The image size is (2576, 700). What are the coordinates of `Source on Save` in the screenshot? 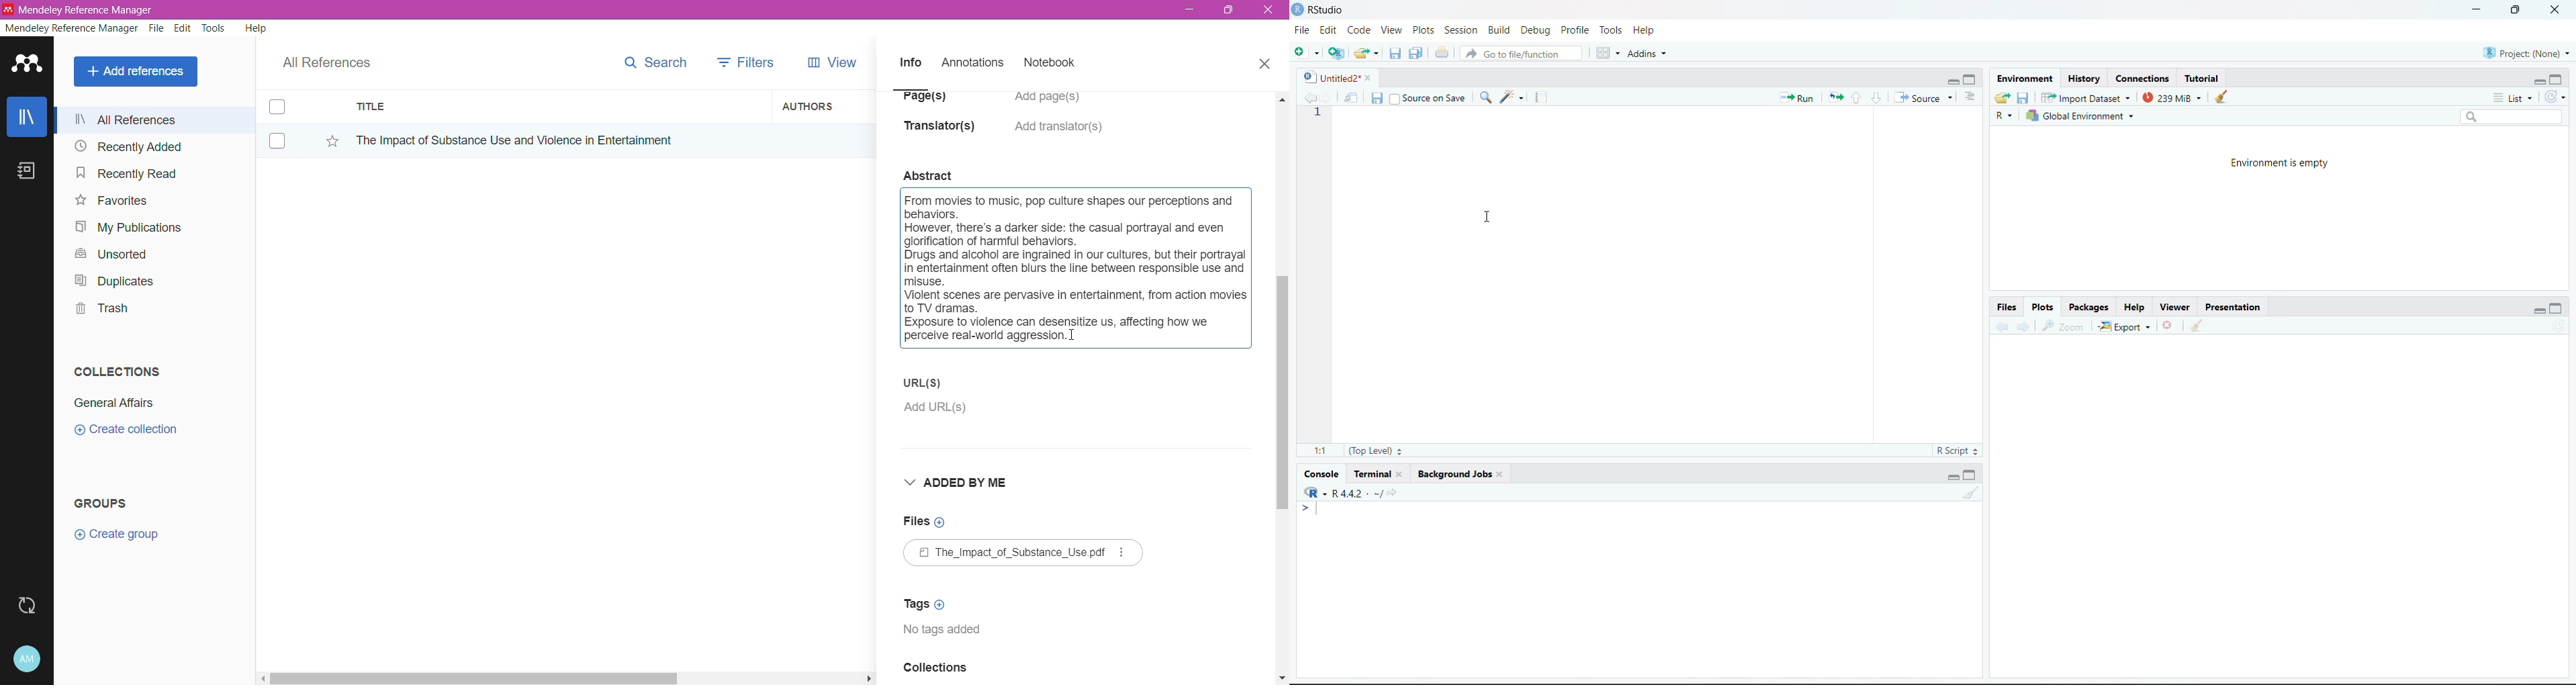 It's located at (1429, 97).